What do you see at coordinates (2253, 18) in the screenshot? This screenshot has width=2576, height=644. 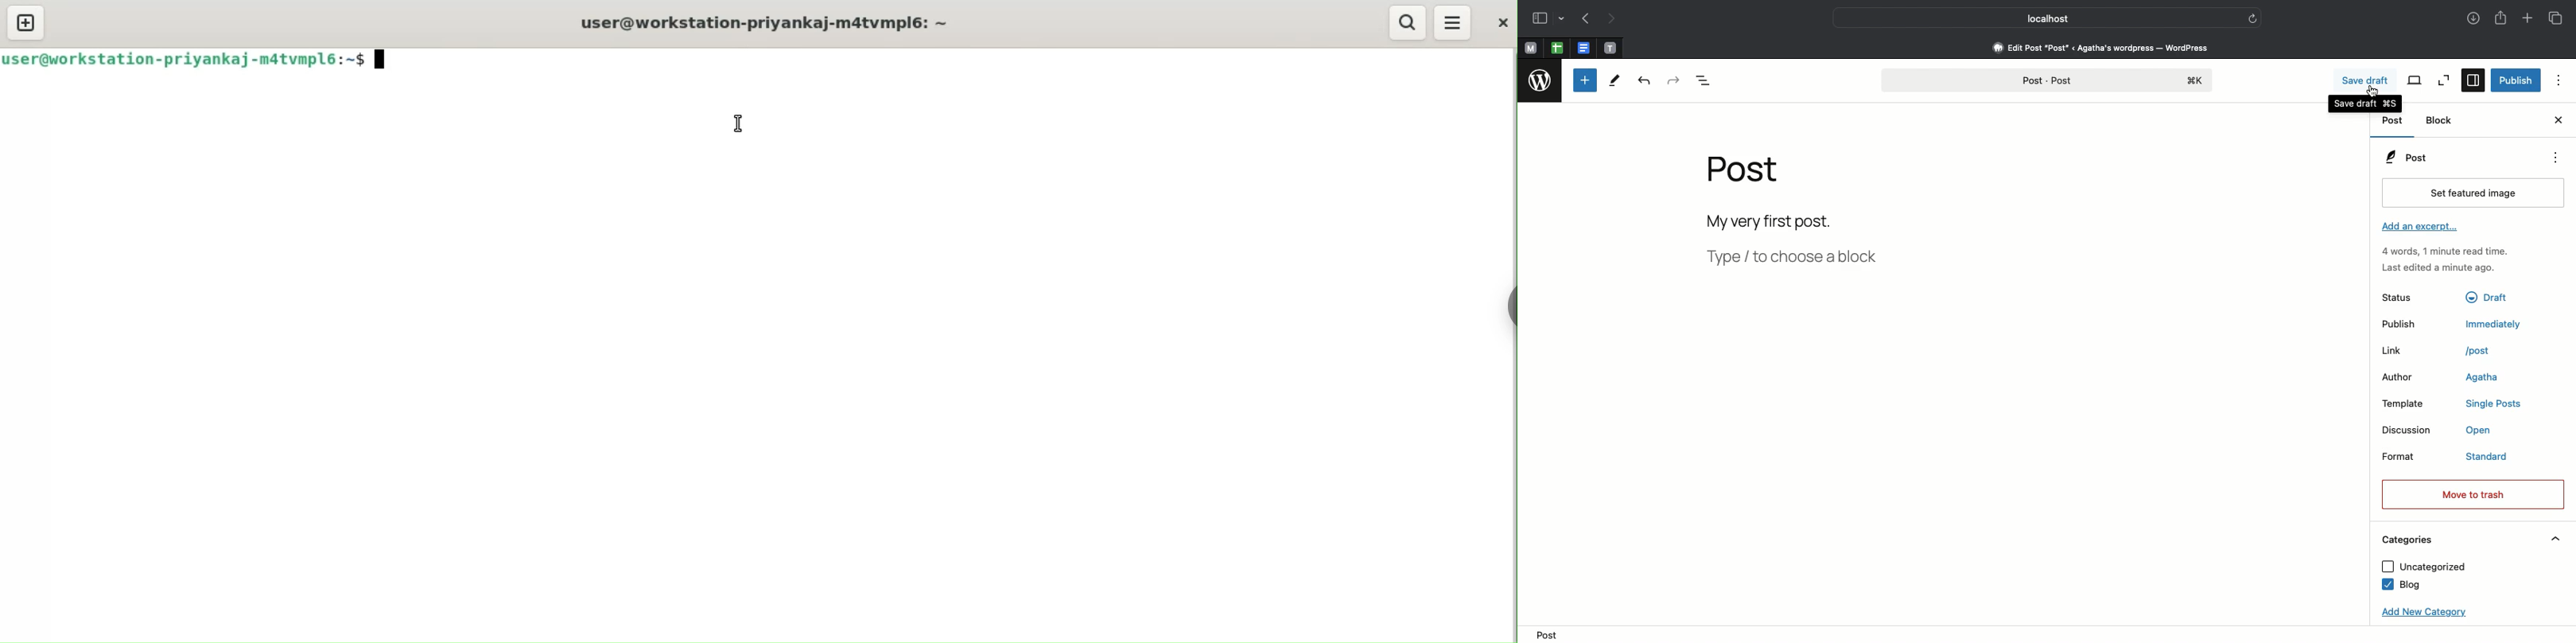 I see `Refresh` at bounding box center [2253, 18].